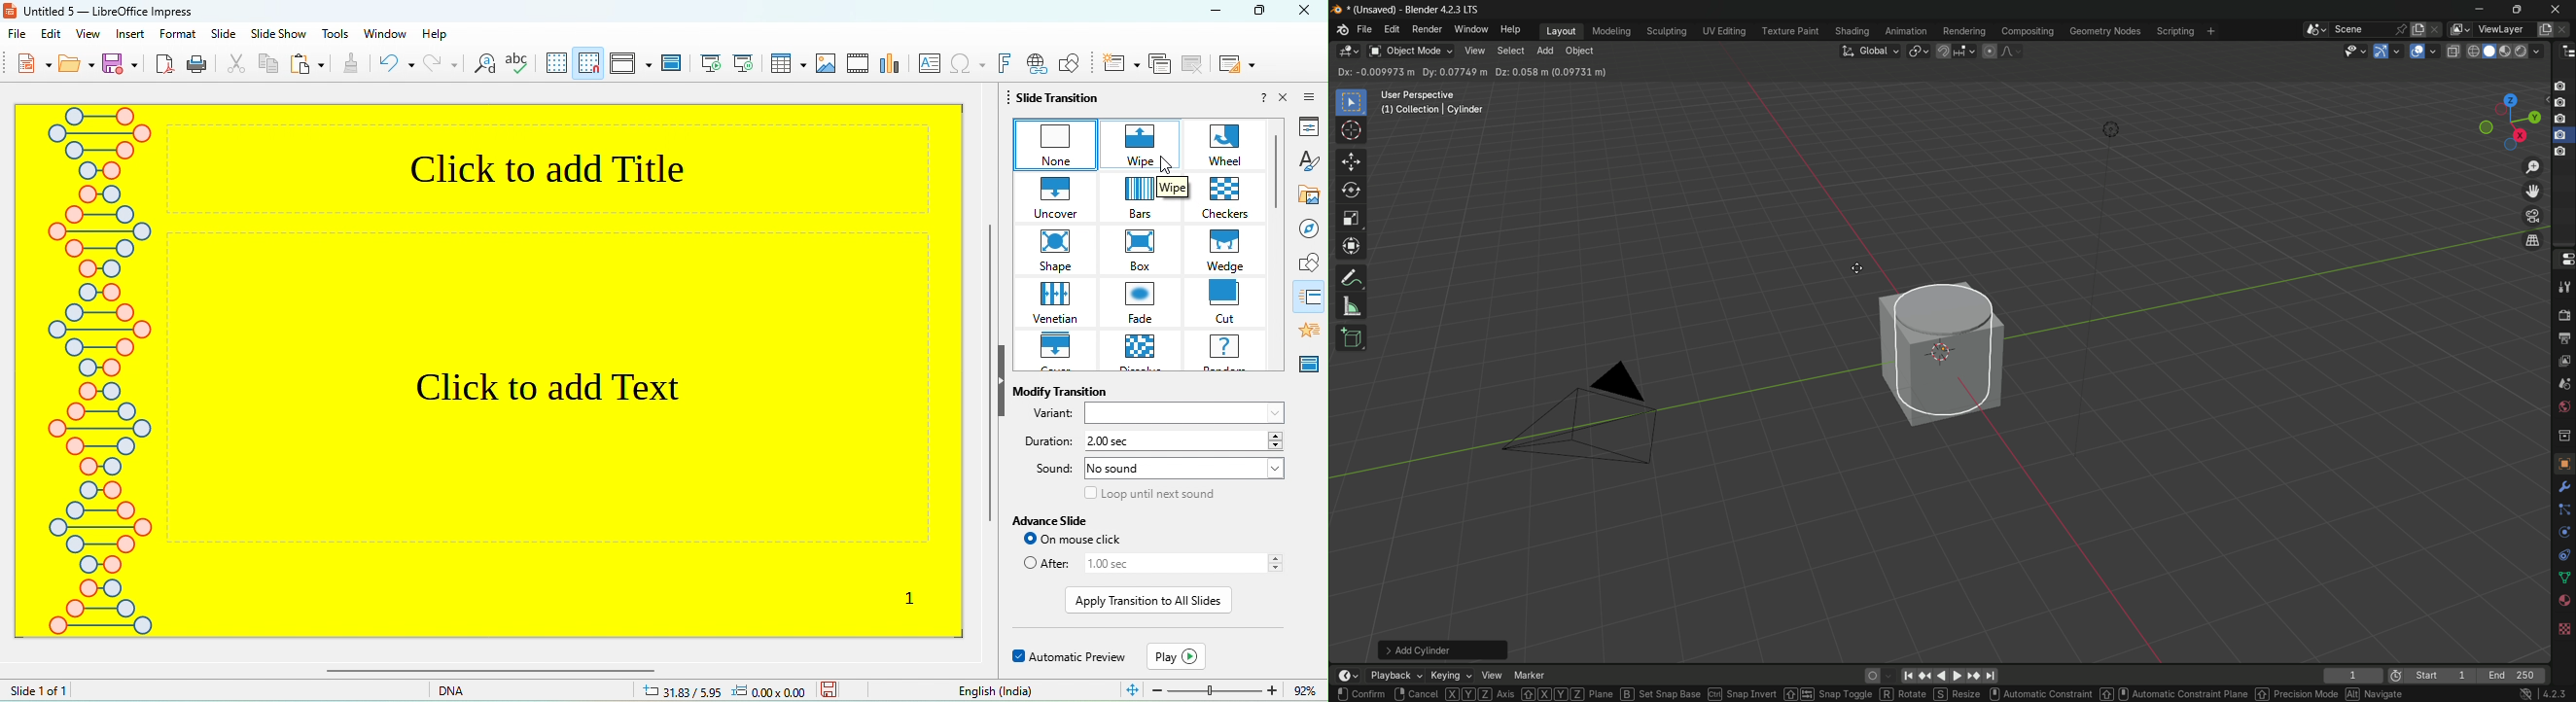 This screenshot has width=2576, height=728. I want to click on marker, so click(1531, 675).